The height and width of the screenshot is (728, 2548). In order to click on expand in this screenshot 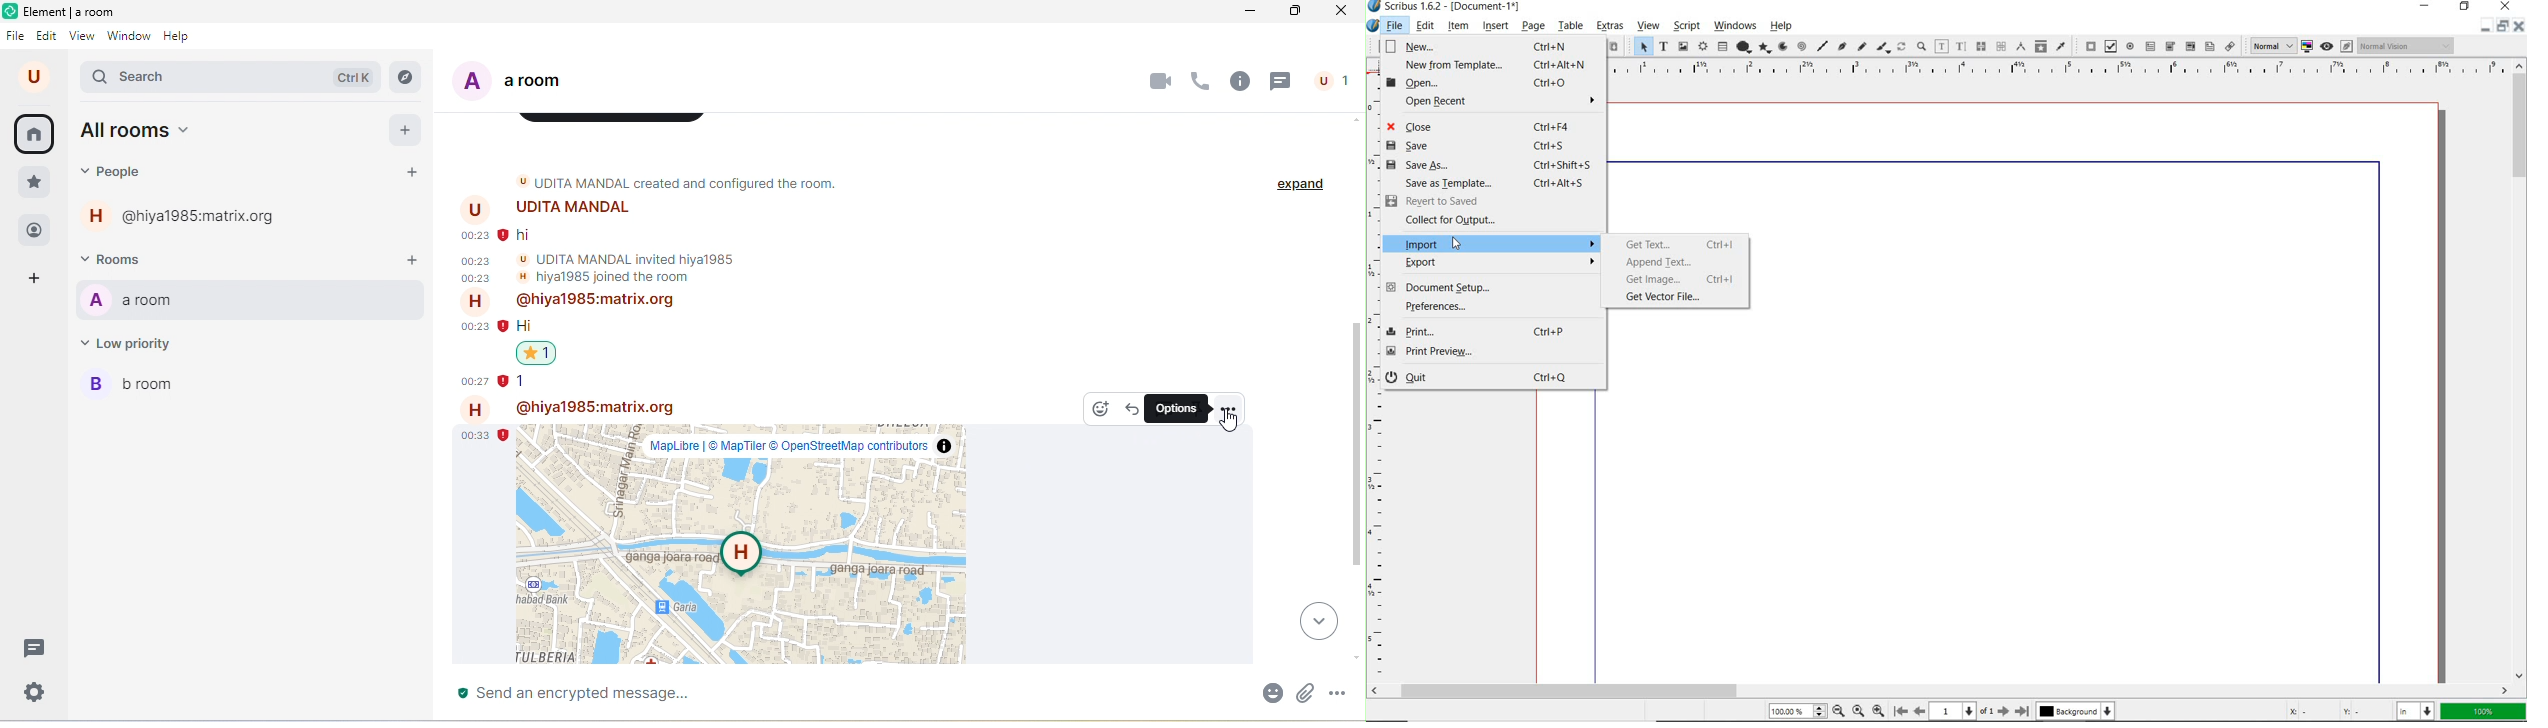, I will do `click(1301, 185)`.